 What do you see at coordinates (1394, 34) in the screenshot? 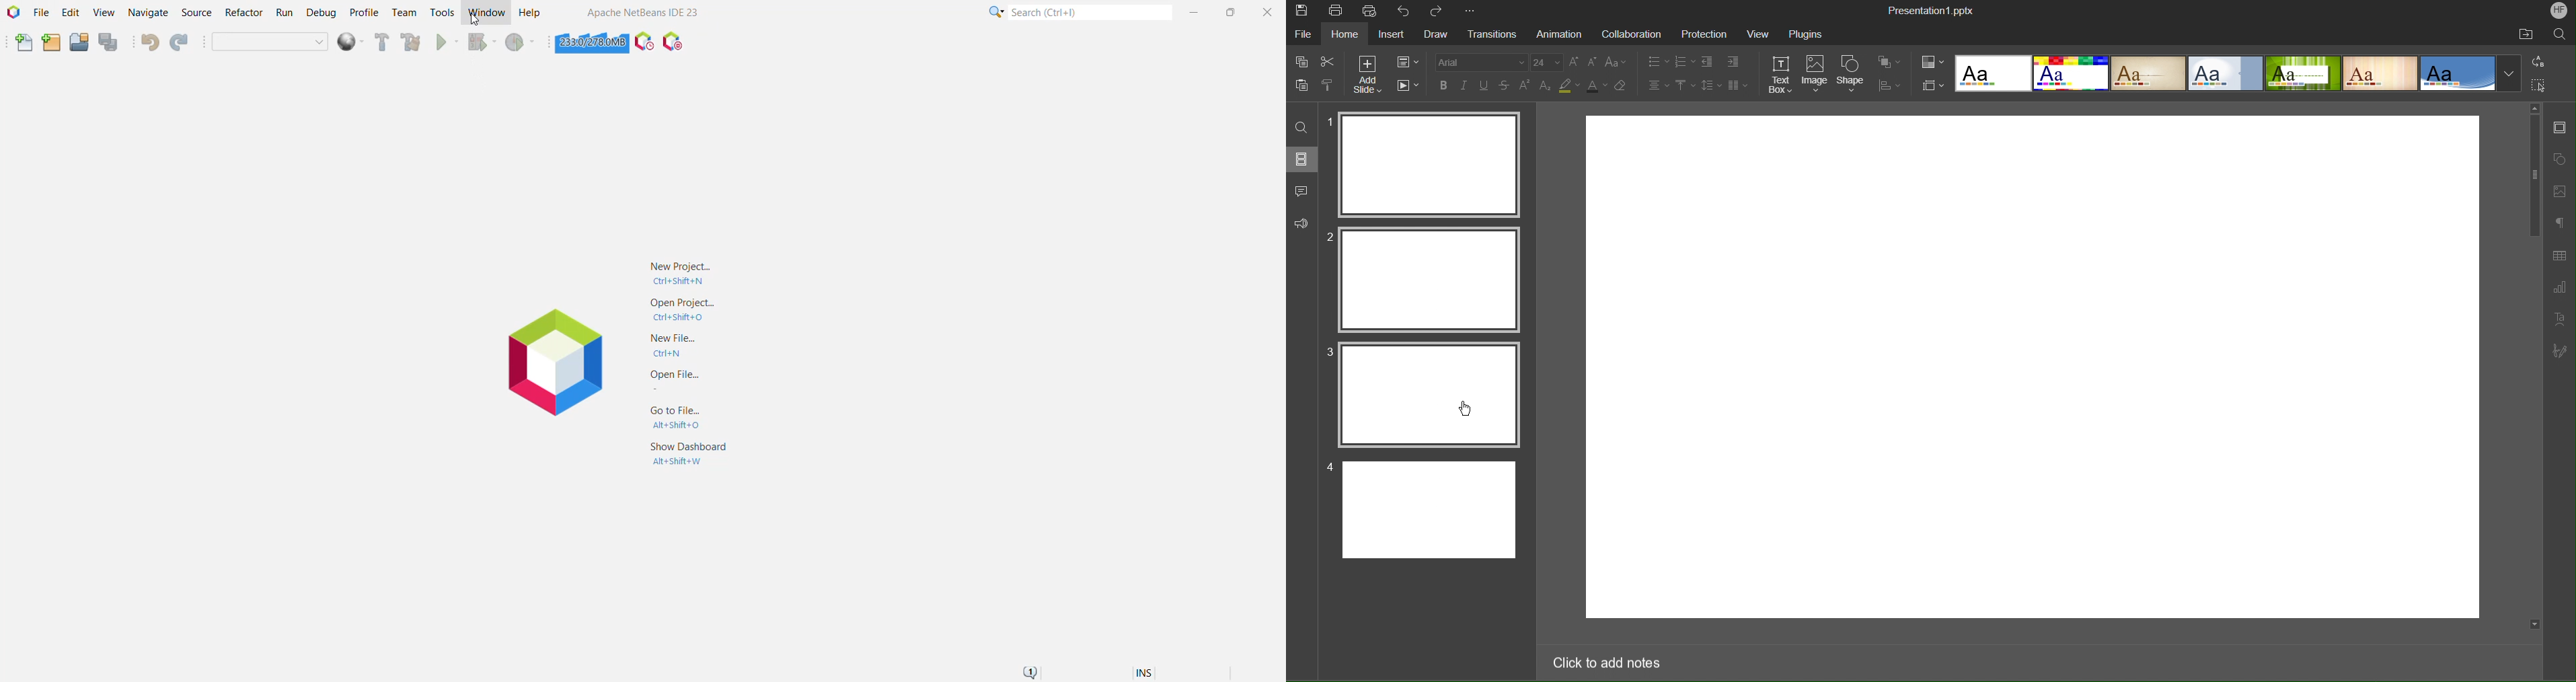
I see `Insert` at bounding box center [1394, 34].